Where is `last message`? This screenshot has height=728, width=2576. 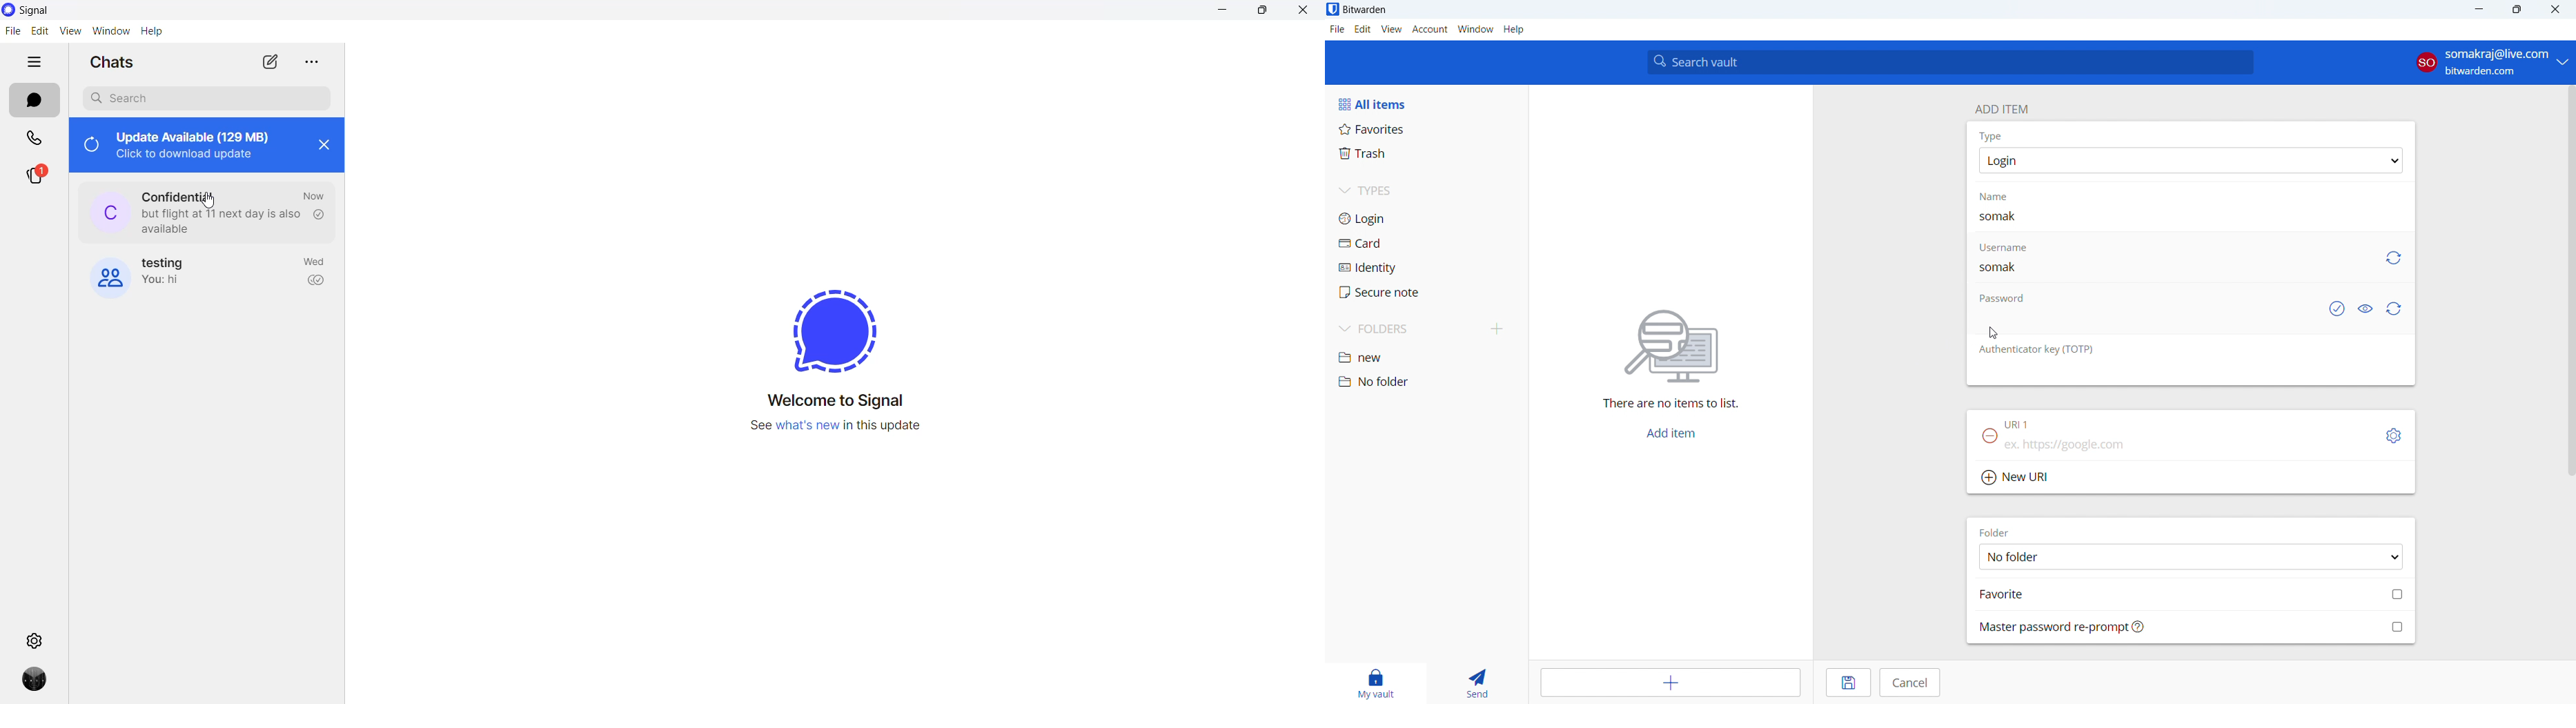 last message is located at coordinates (220, 220).